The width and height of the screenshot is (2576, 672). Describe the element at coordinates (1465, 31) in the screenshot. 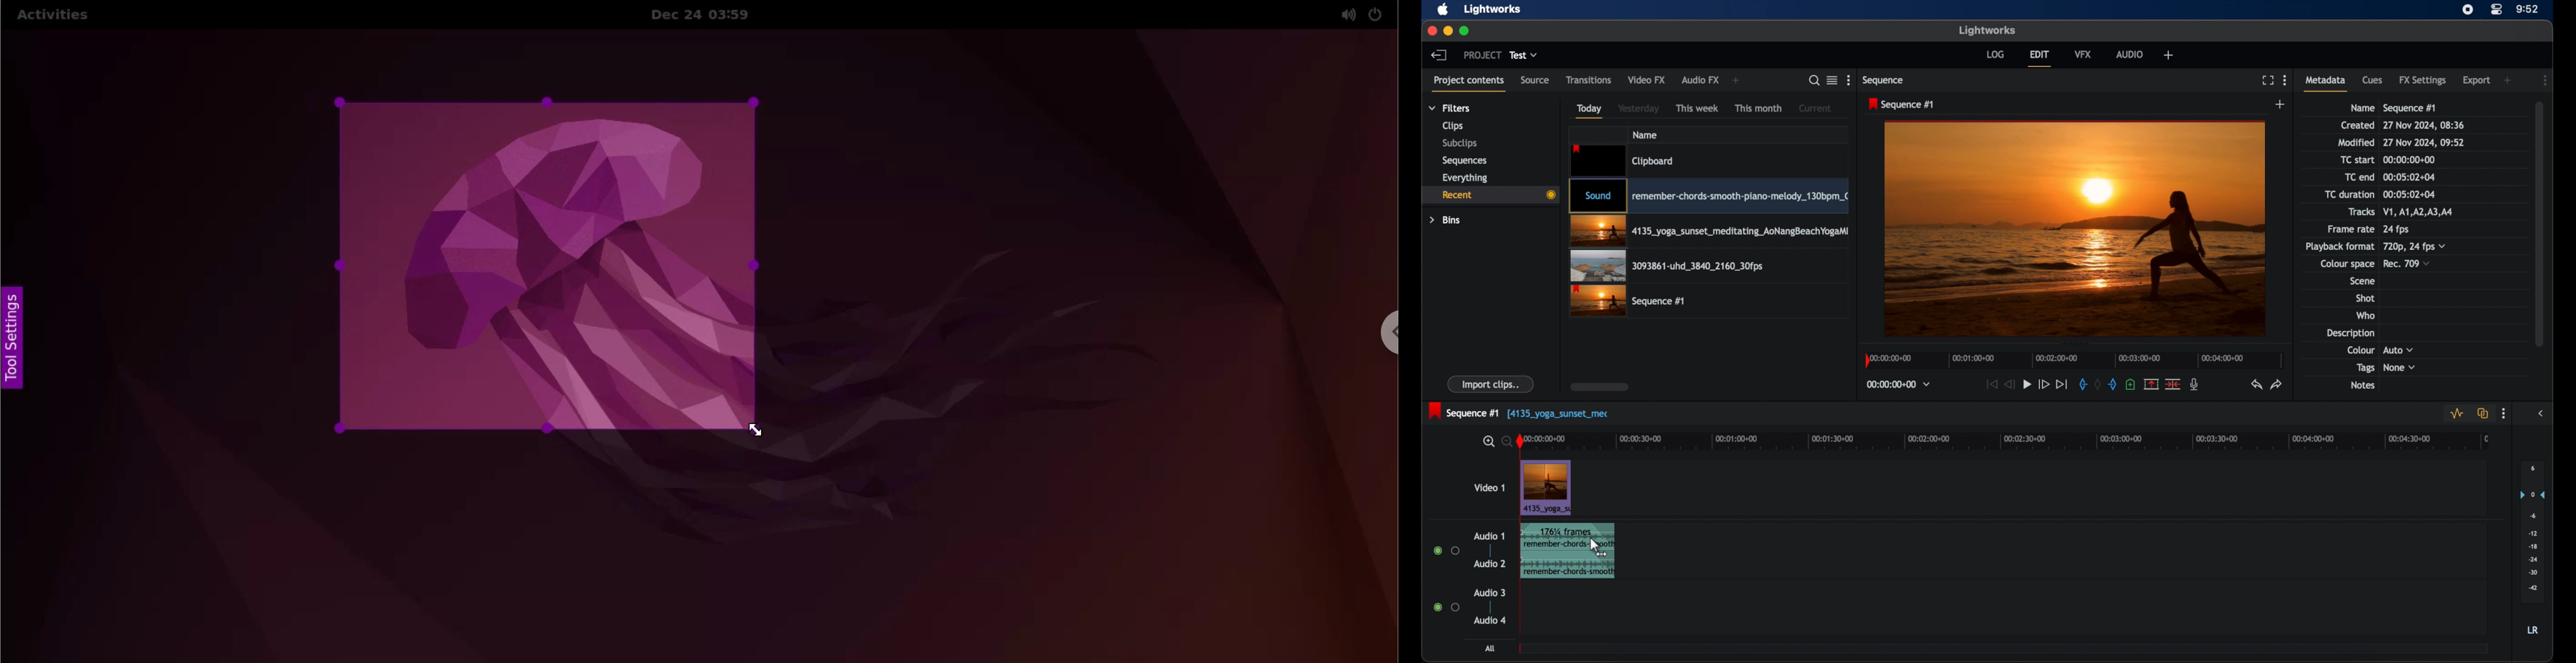

I see `maximize` at that location.